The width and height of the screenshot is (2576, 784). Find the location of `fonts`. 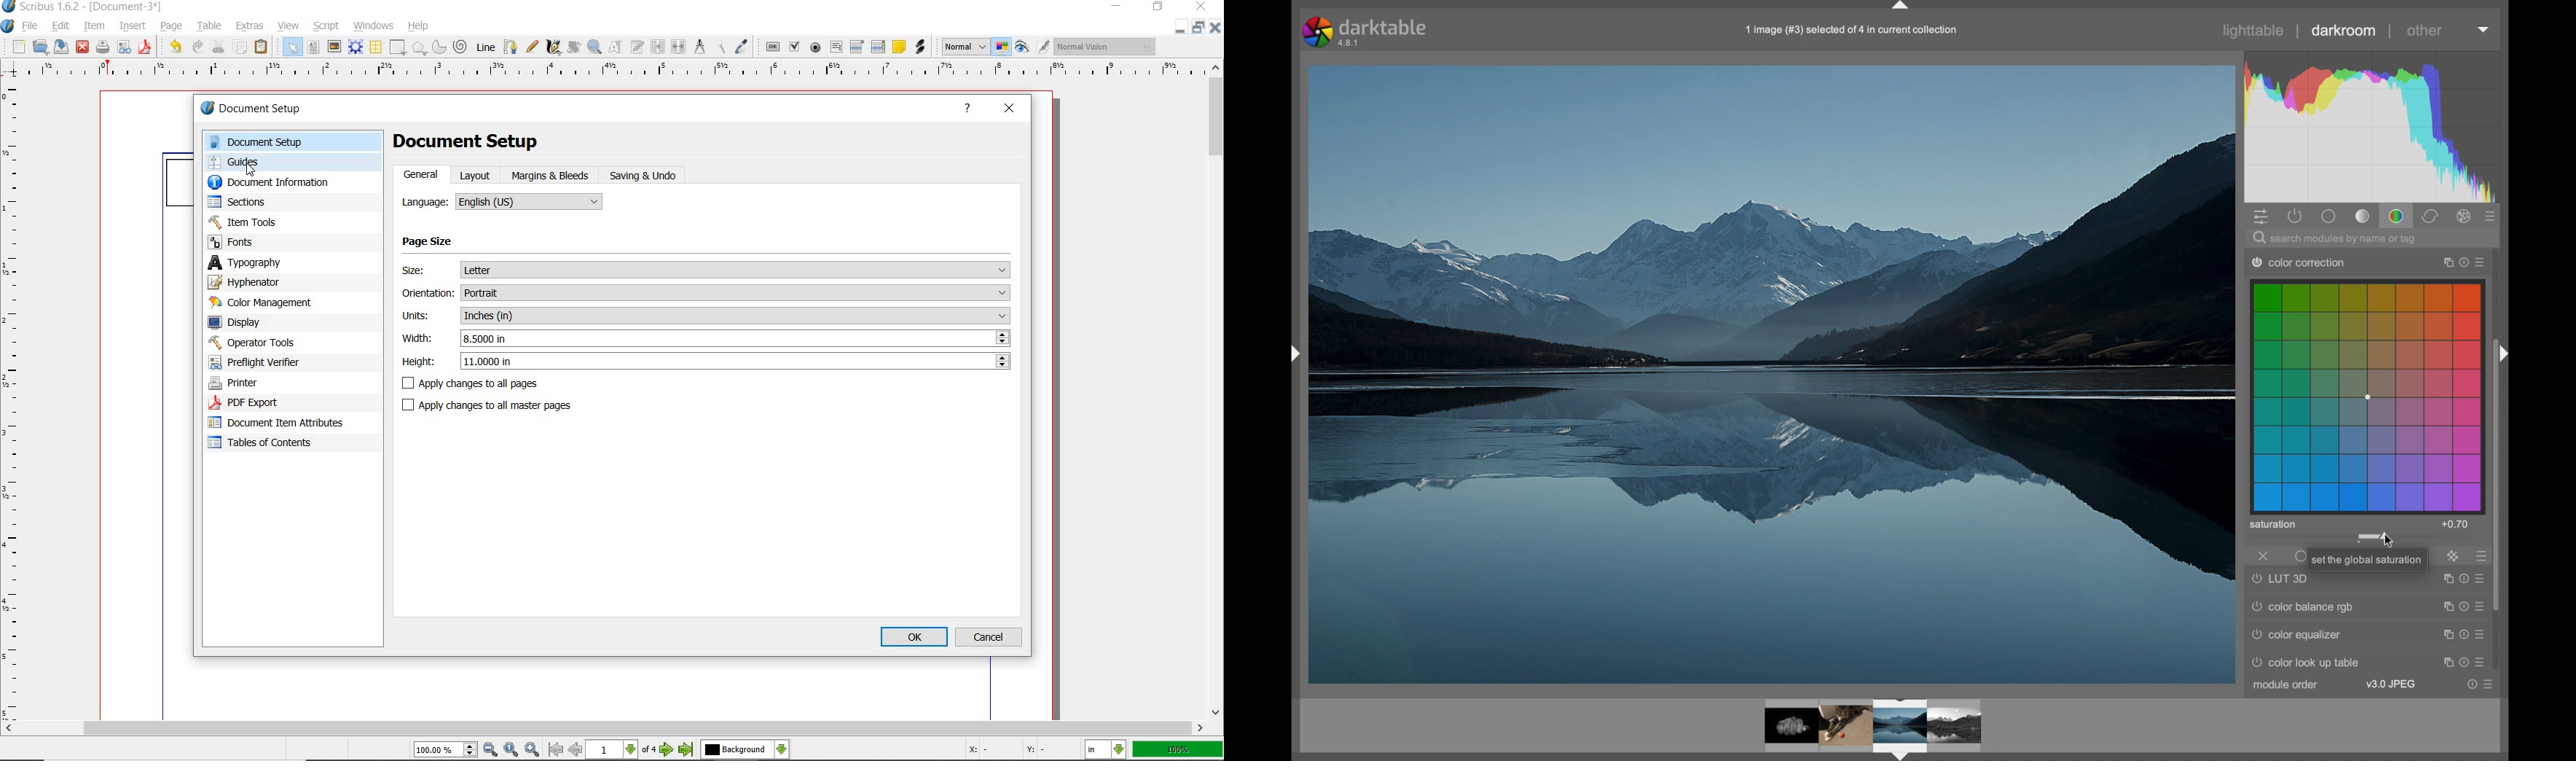

fonts is located at coordinates (293, 241).